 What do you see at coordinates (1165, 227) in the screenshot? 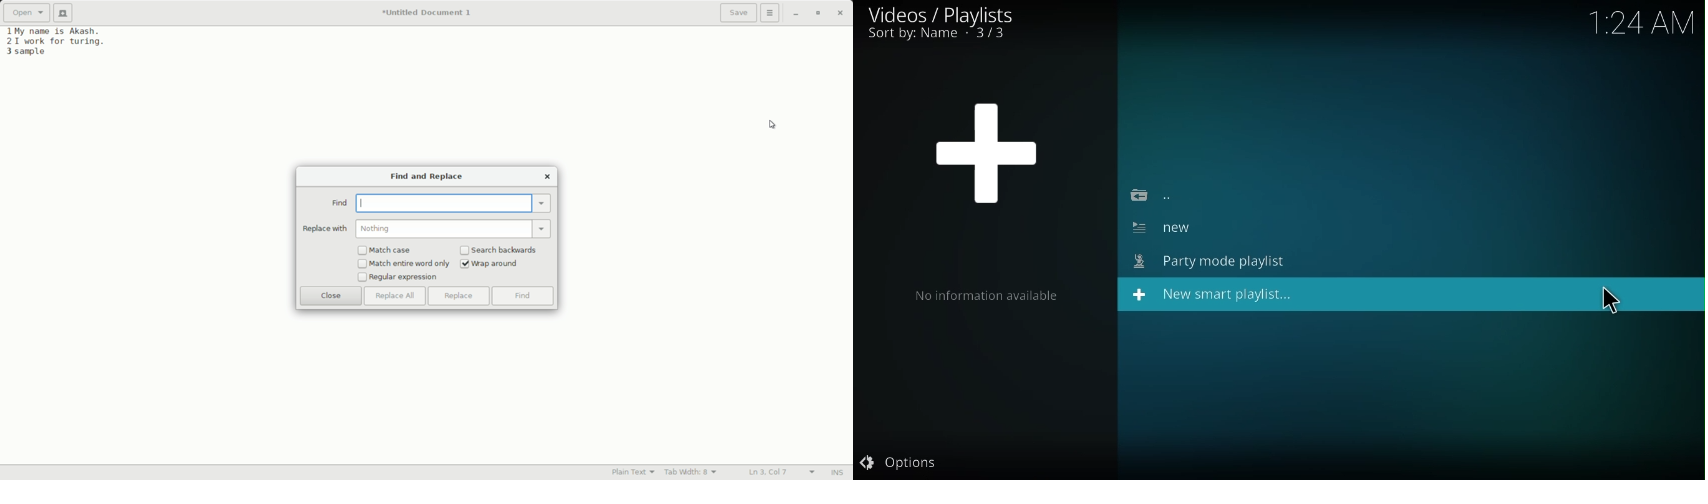
I see `new playlist created` at bounding box center [1165, 227].